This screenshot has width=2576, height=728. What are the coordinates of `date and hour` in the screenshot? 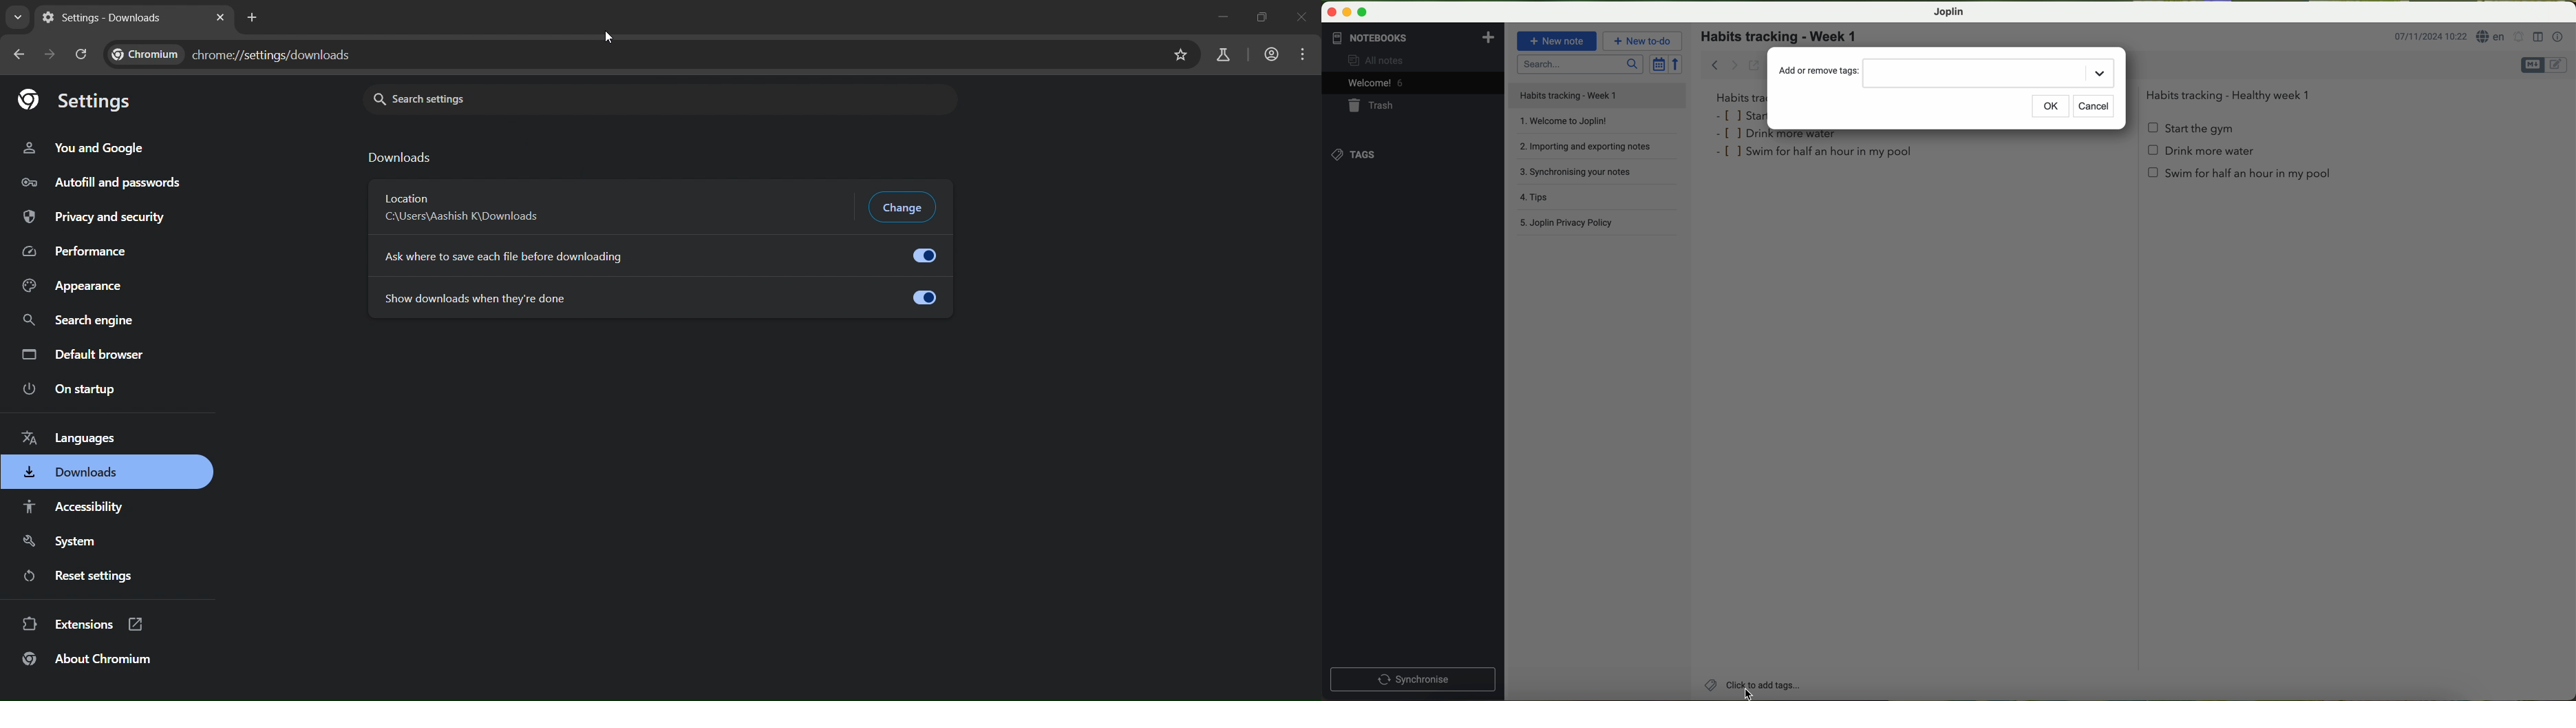 It's located at (2431, 36).